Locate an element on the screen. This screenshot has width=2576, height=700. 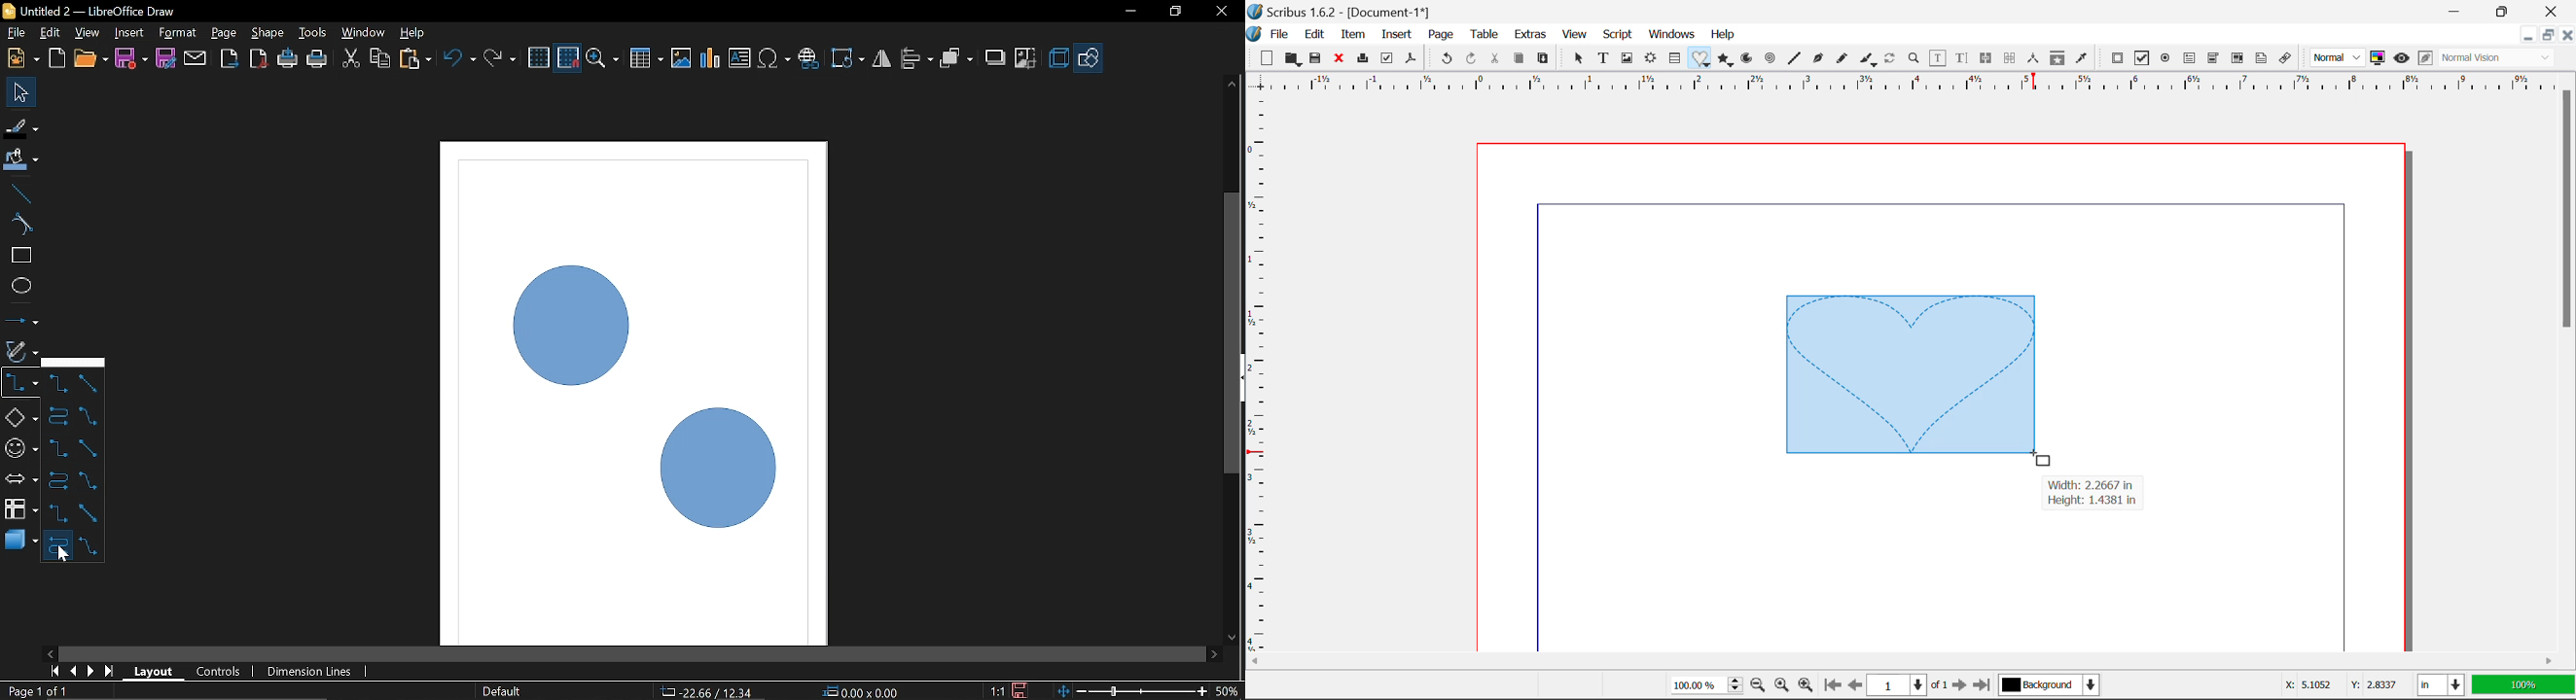
CUt  is located at coordinates (351, 58).